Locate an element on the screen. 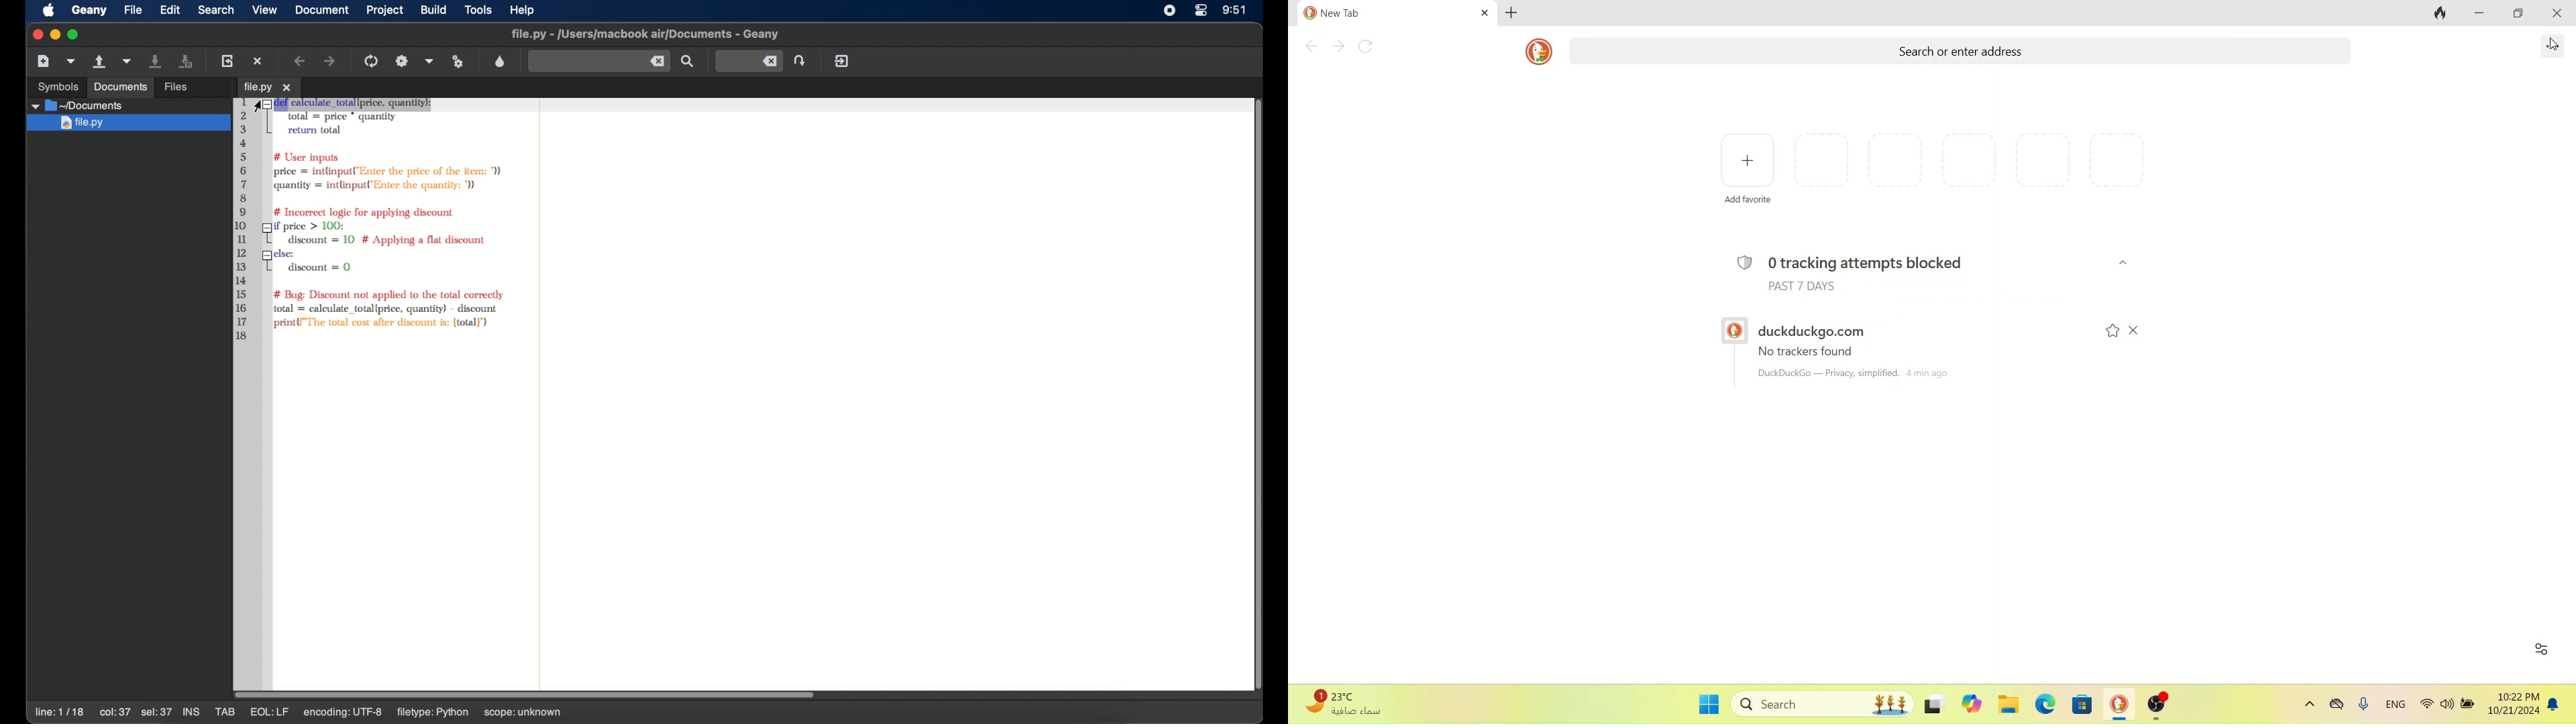 Image resolution: width=2576 pixels, height=728 pixels. view is located at coordinates (264, 9).